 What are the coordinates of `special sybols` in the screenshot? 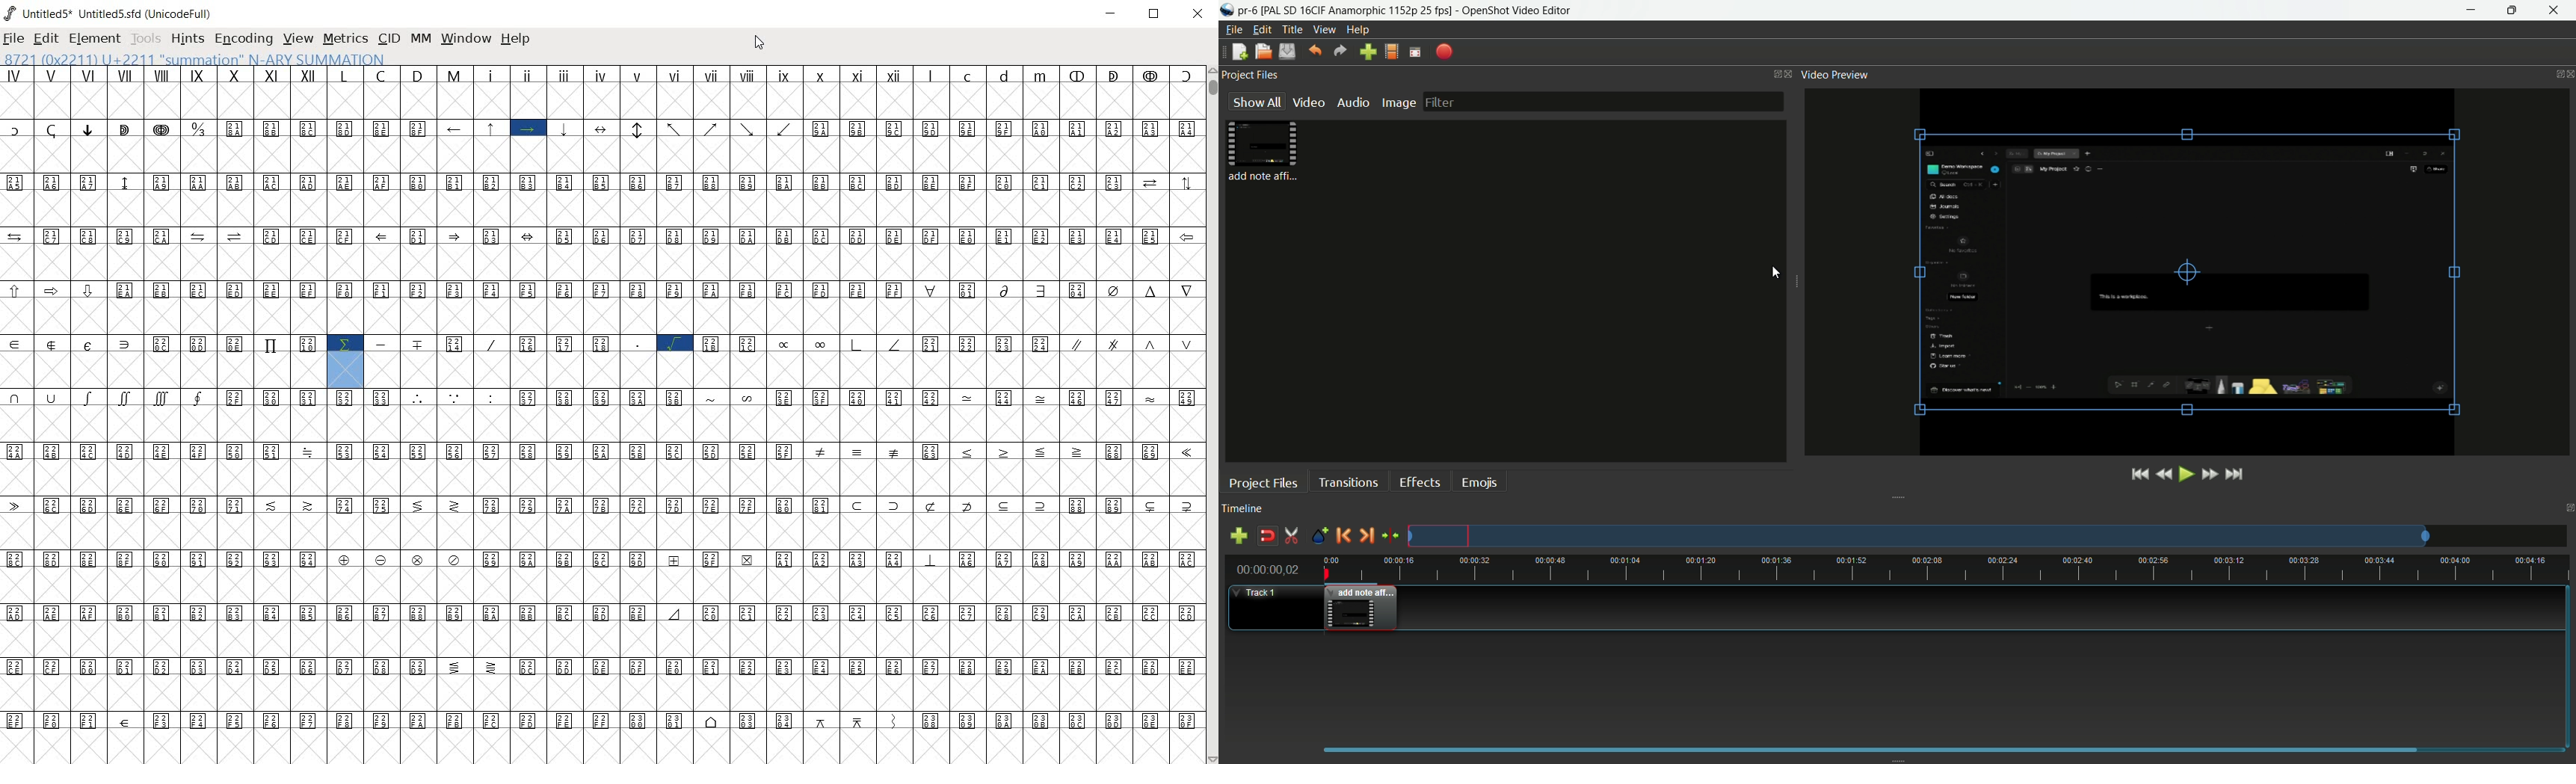 It's located at (603, 559).